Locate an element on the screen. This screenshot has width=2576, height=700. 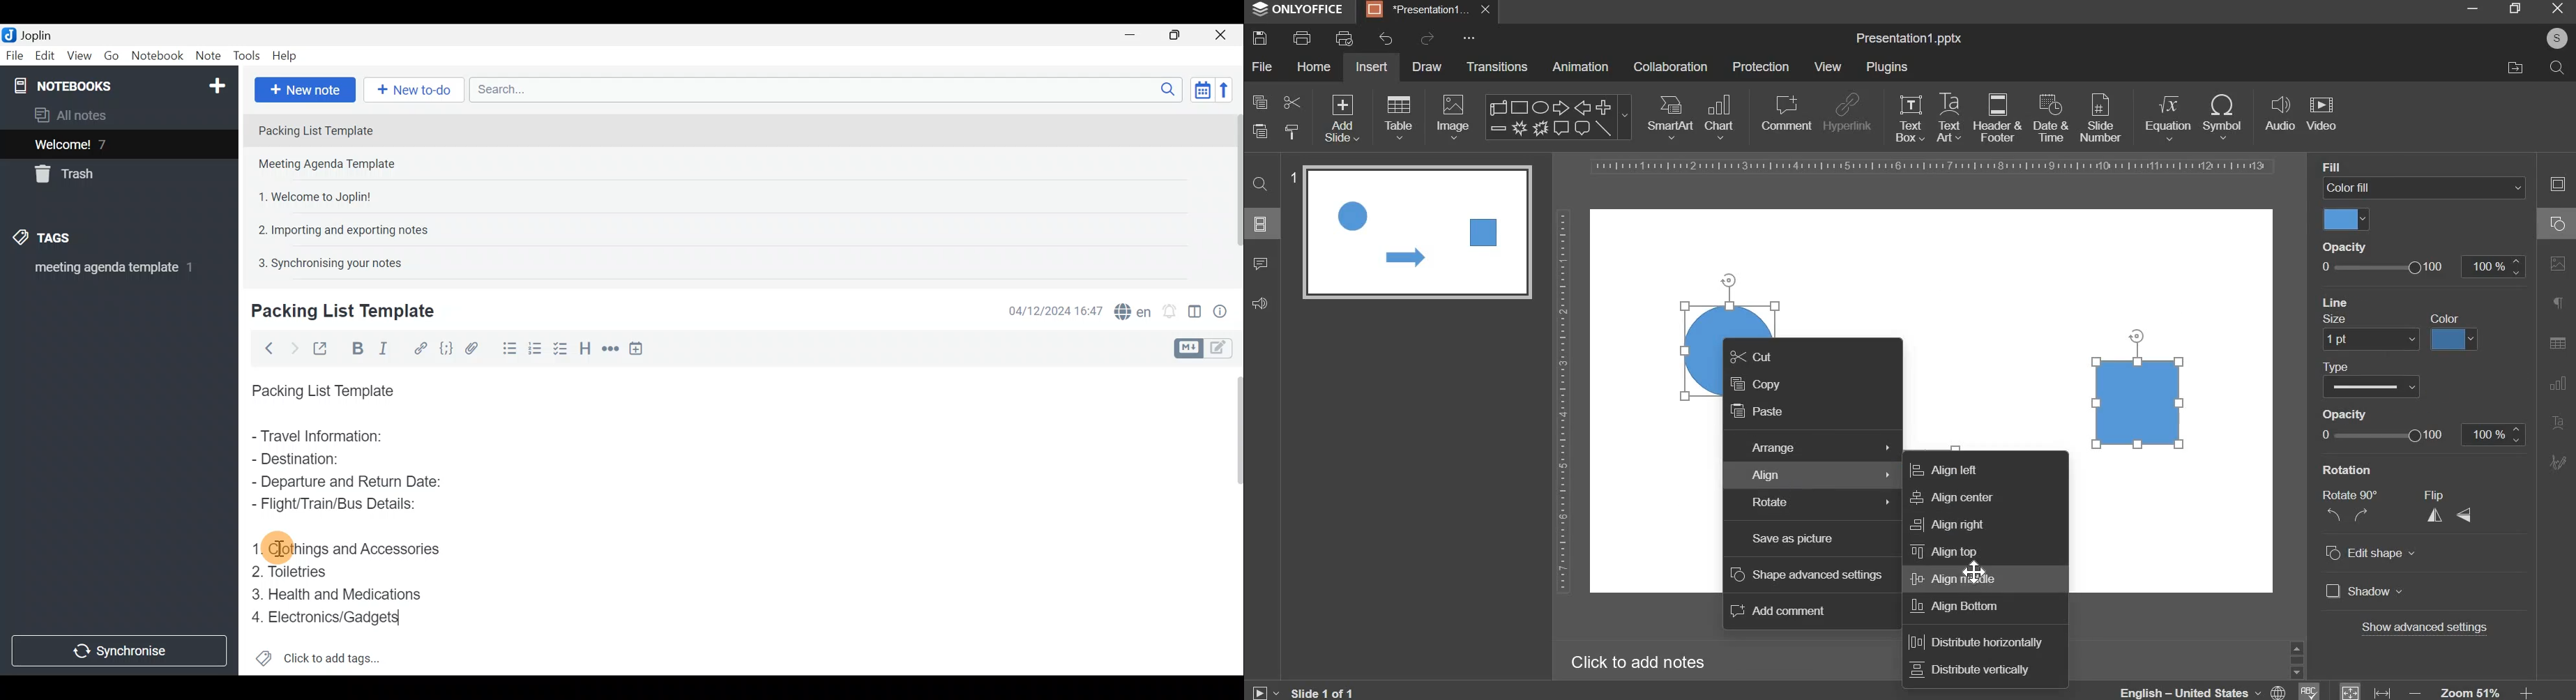
print preview is located at coordinates (1344, 38).